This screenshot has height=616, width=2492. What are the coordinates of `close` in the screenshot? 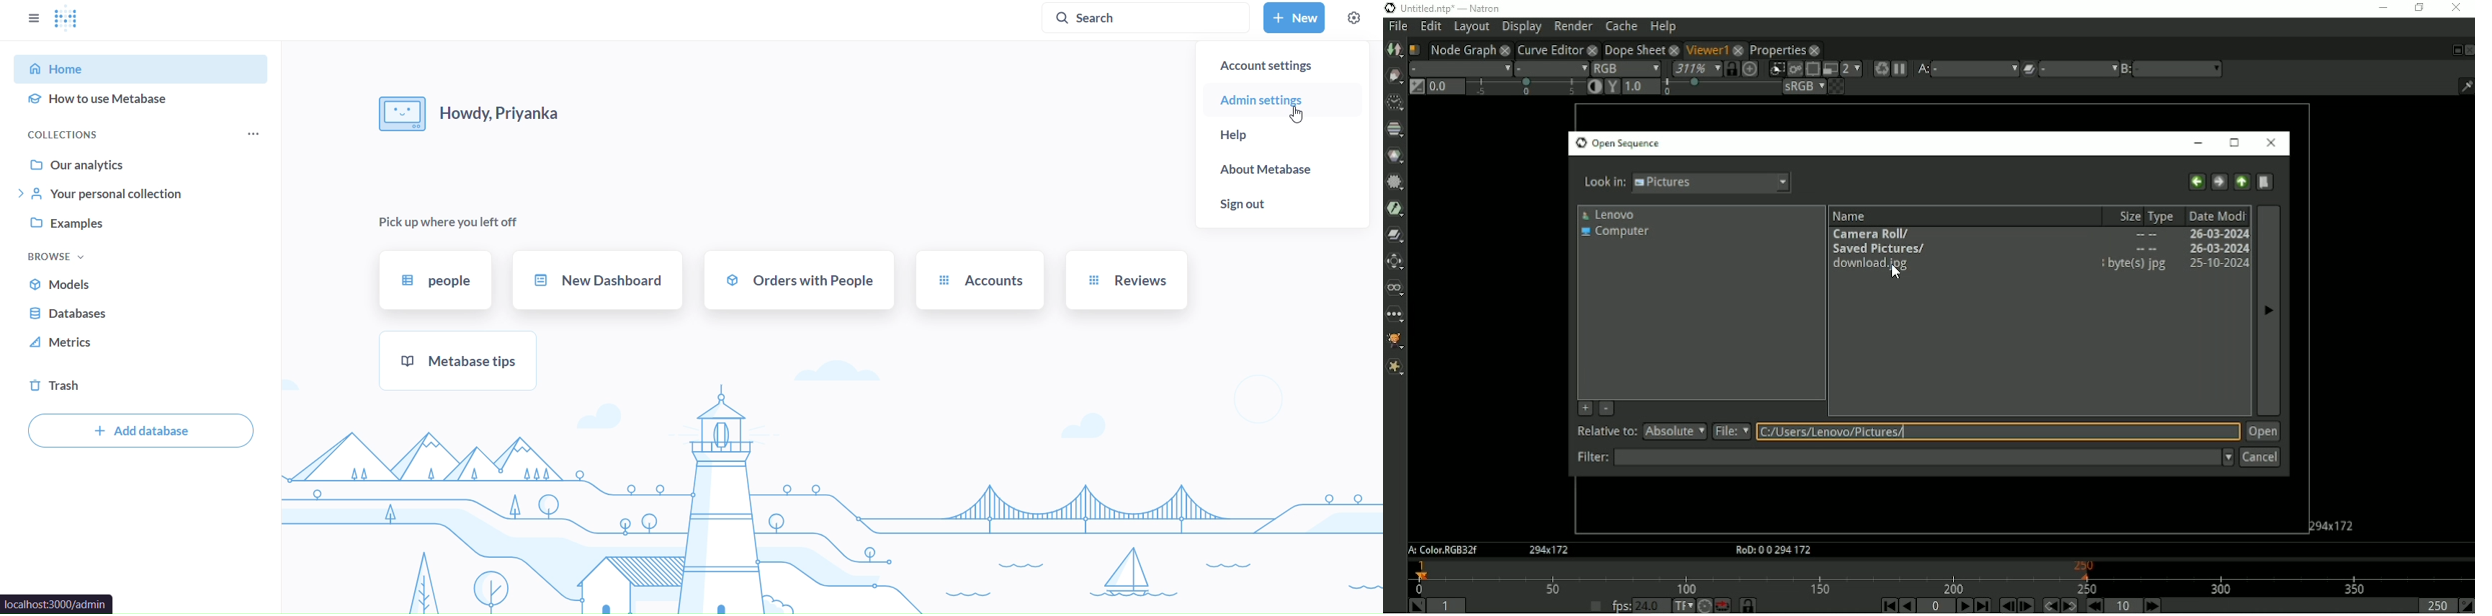 It's located at (1673, 49).